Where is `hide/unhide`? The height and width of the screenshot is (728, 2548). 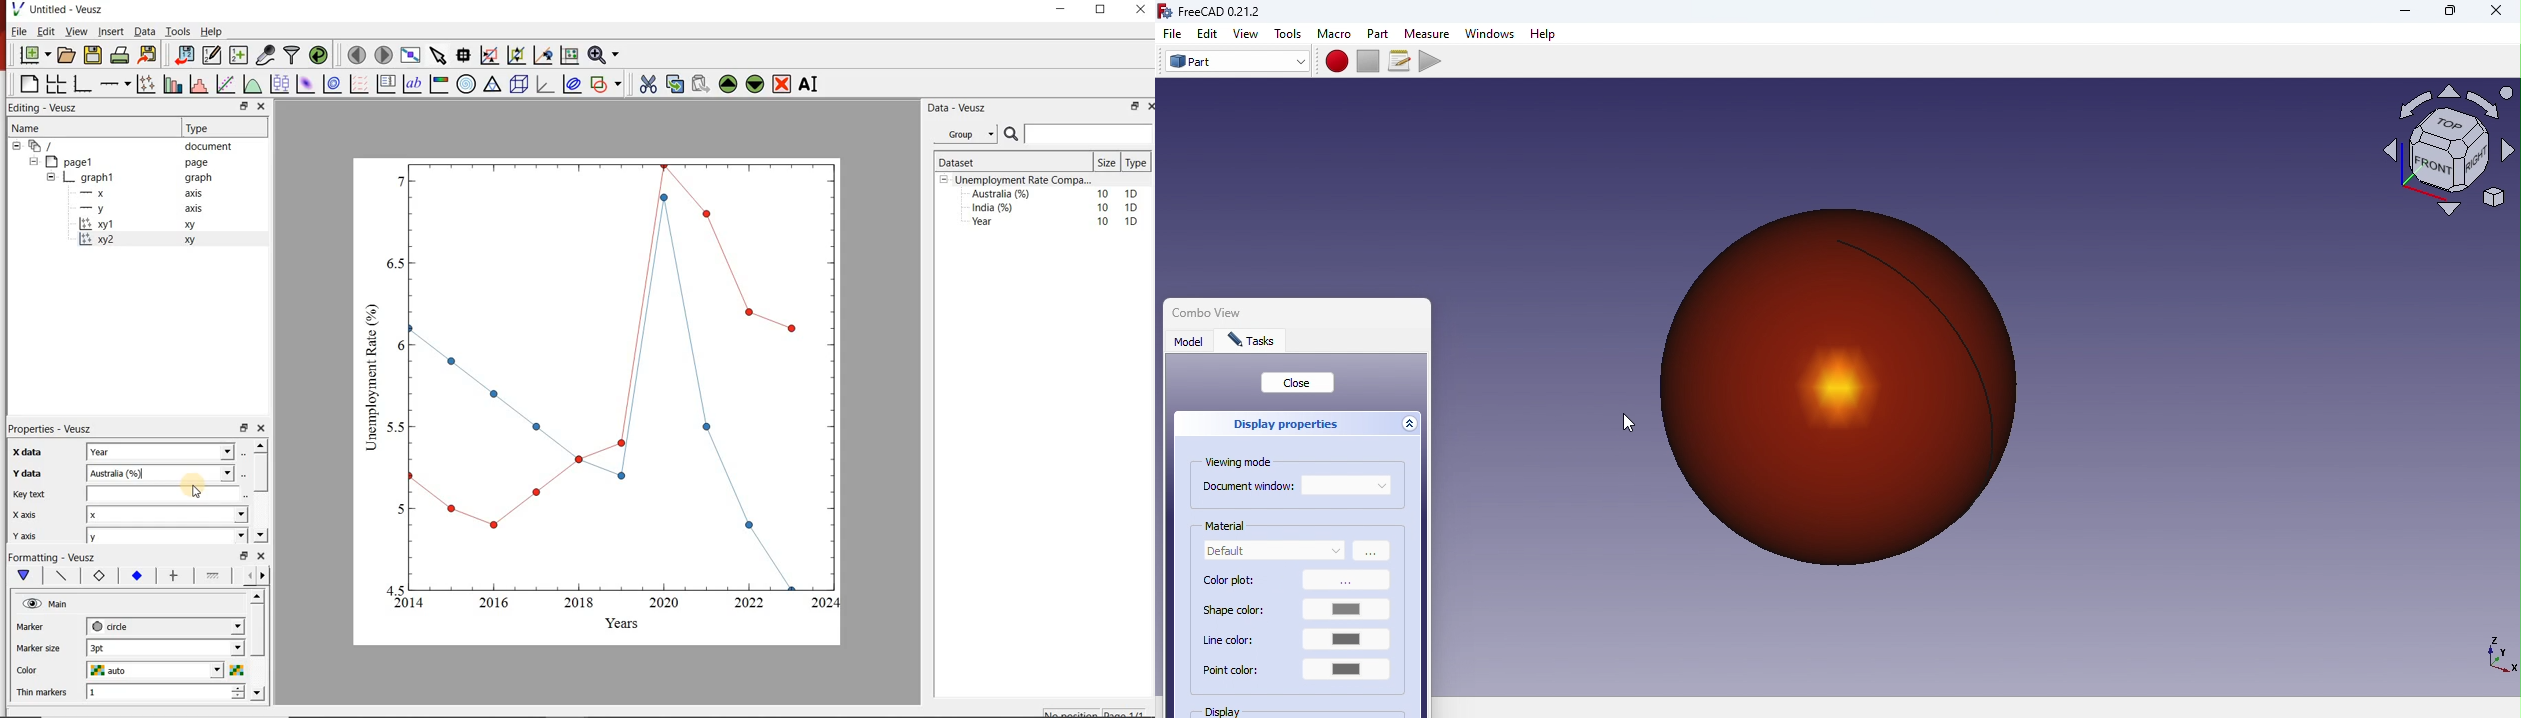
hide/unhide is located at coordinates (32, 603).